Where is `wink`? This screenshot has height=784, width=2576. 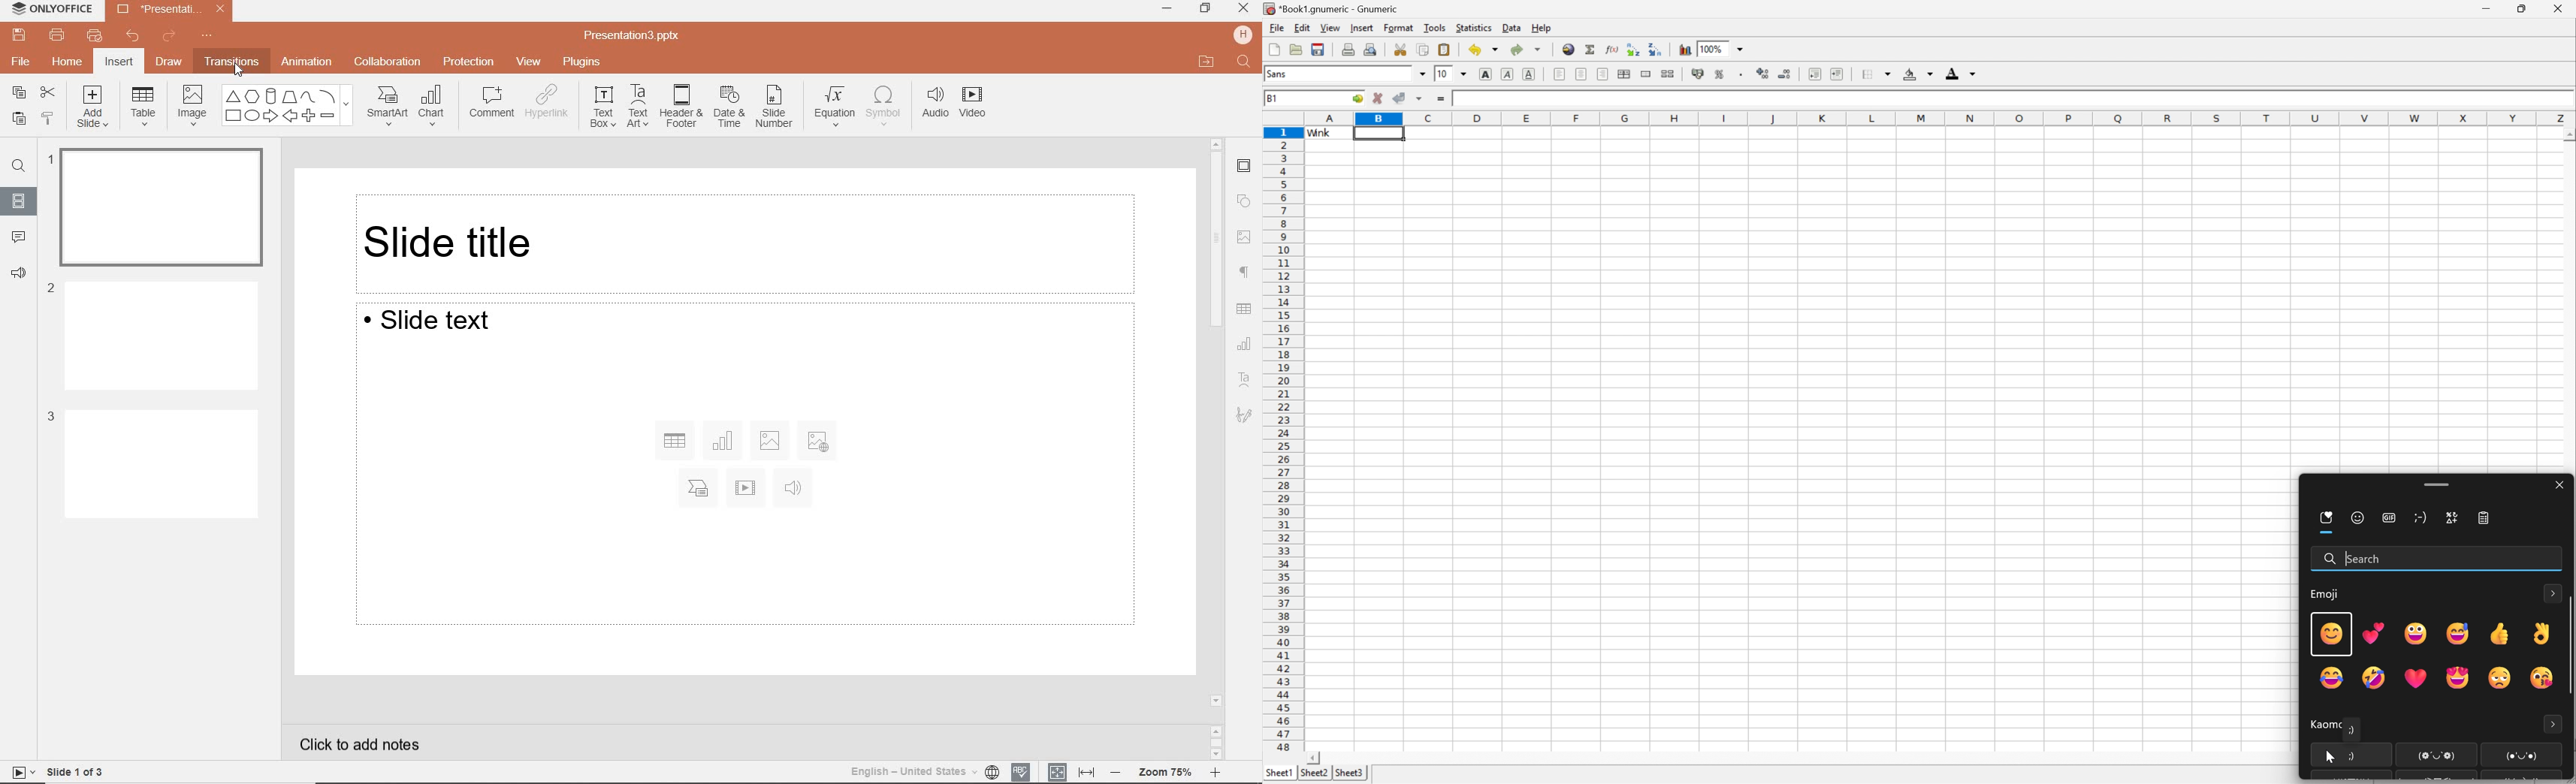 wink is located at coordinates (1465, 98).